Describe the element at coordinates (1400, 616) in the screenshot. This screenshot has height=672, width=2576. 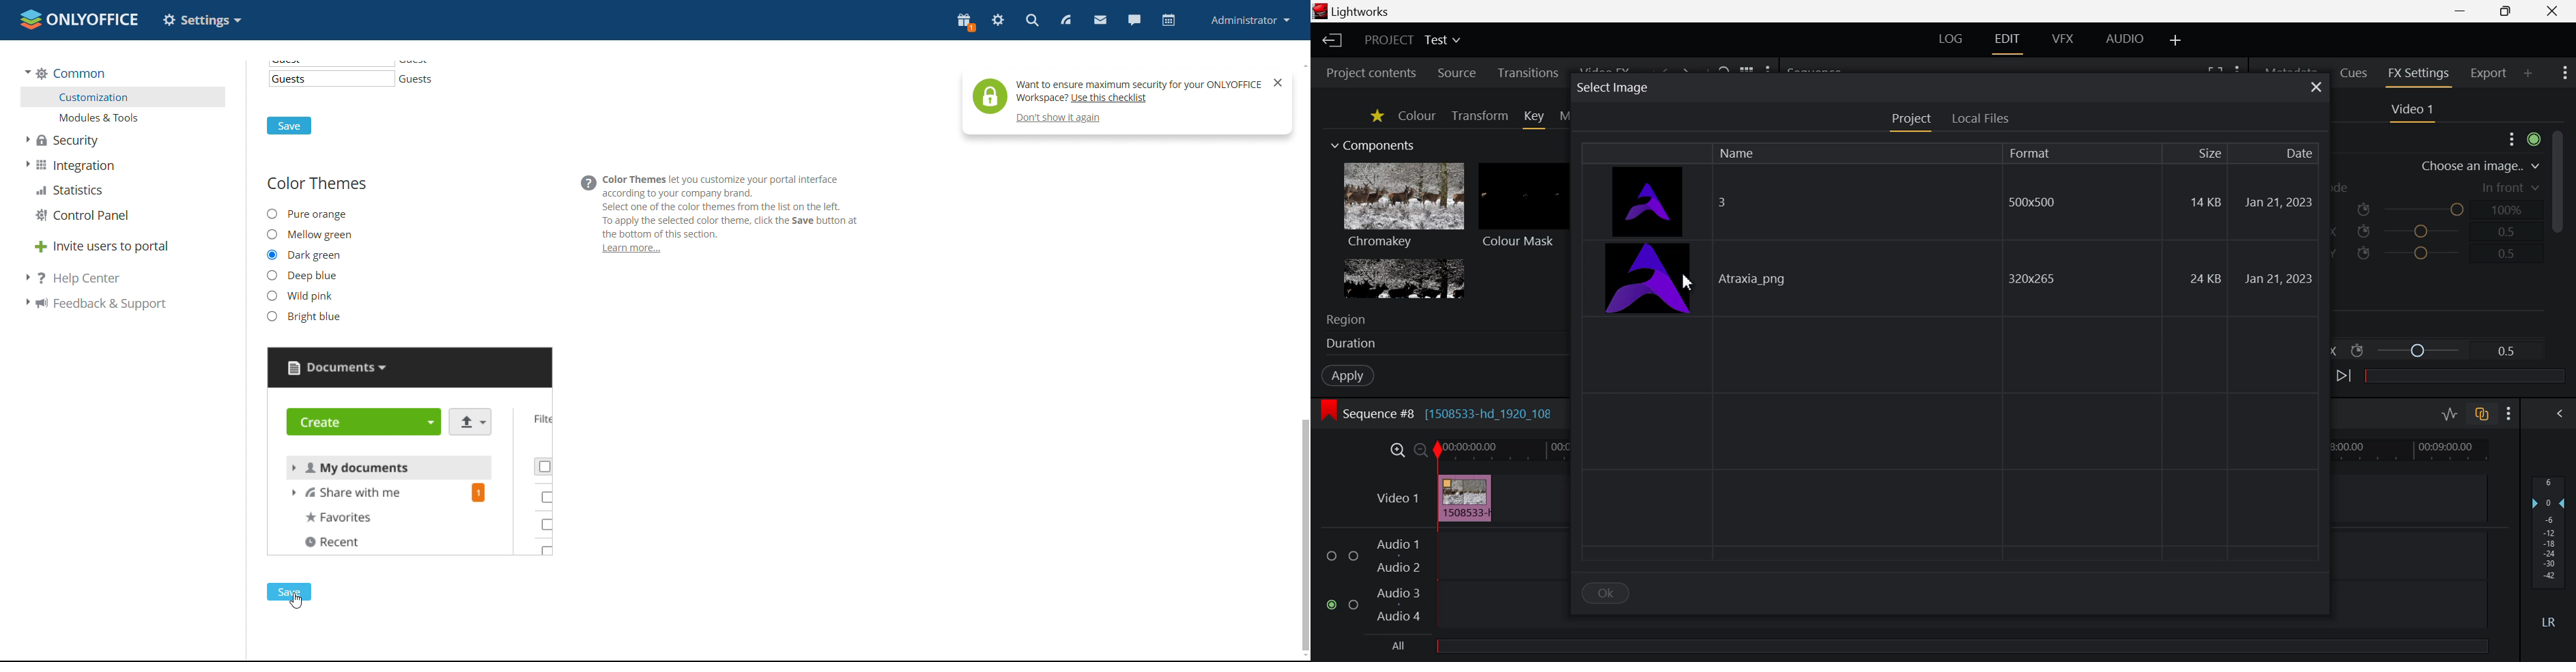
I see `Audio 4` at that location.